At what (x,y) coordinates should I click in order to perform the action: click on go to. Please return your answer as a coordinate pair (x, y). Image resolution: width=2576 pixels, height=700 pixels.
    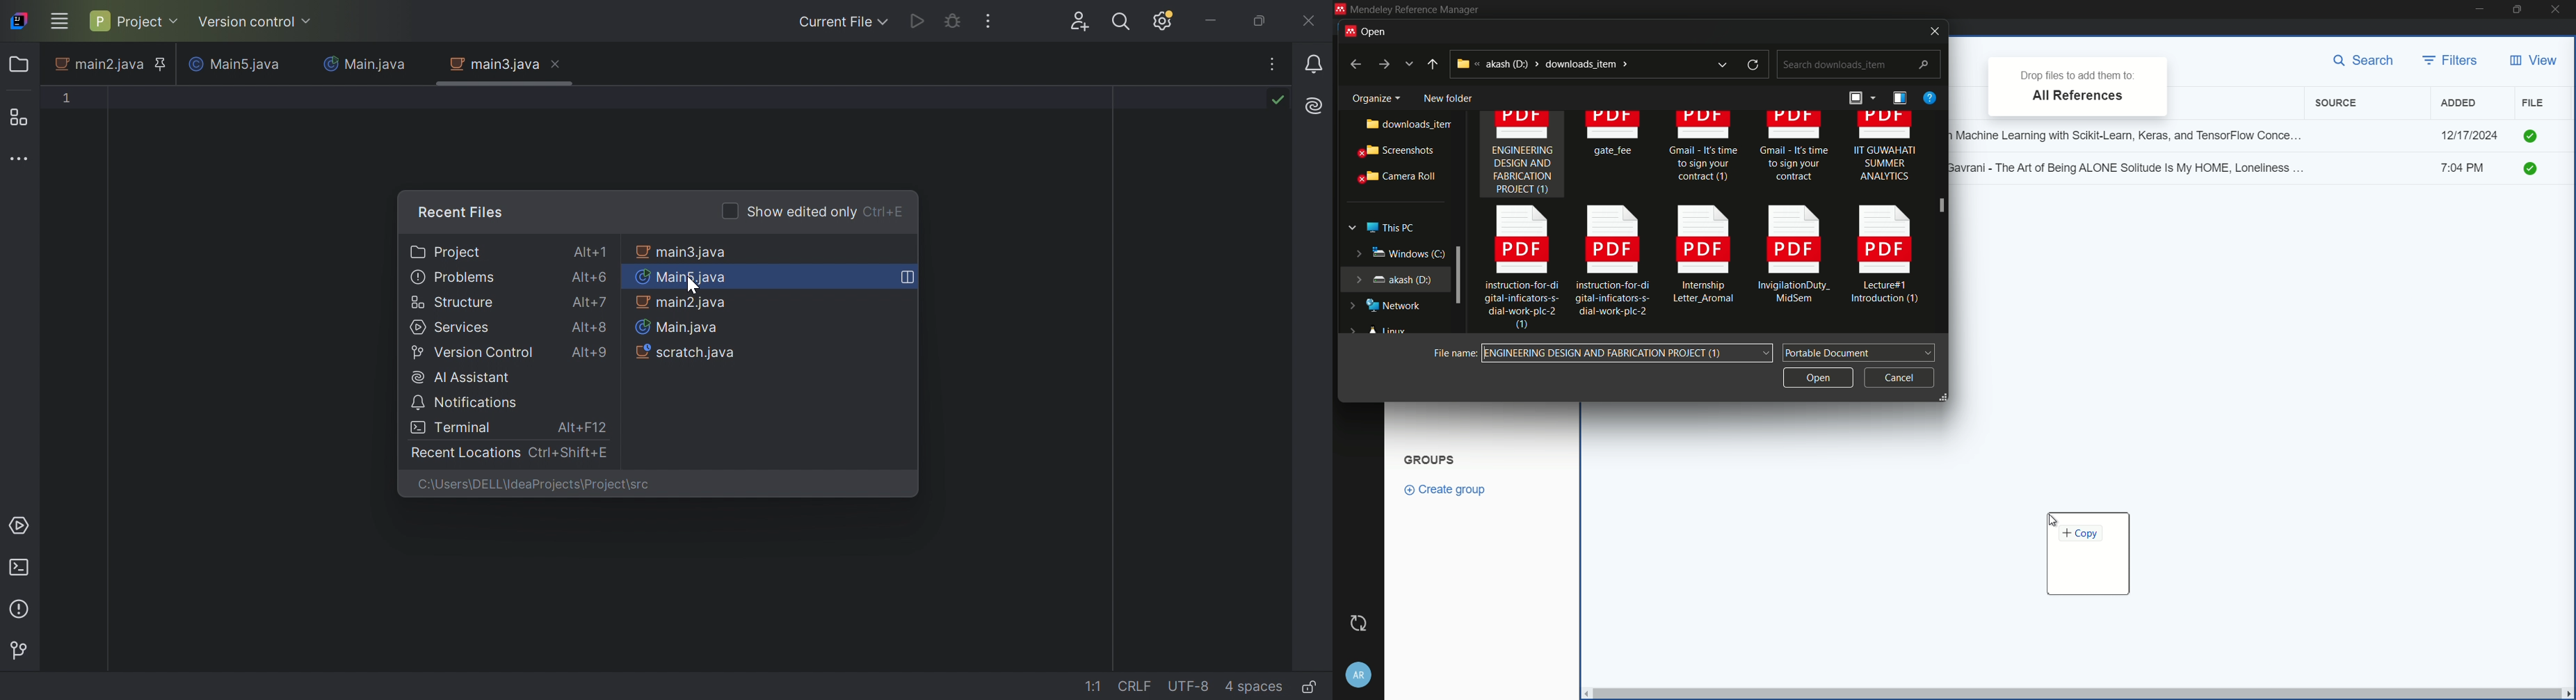
    Looking at the image, I should click on (1383, 65).